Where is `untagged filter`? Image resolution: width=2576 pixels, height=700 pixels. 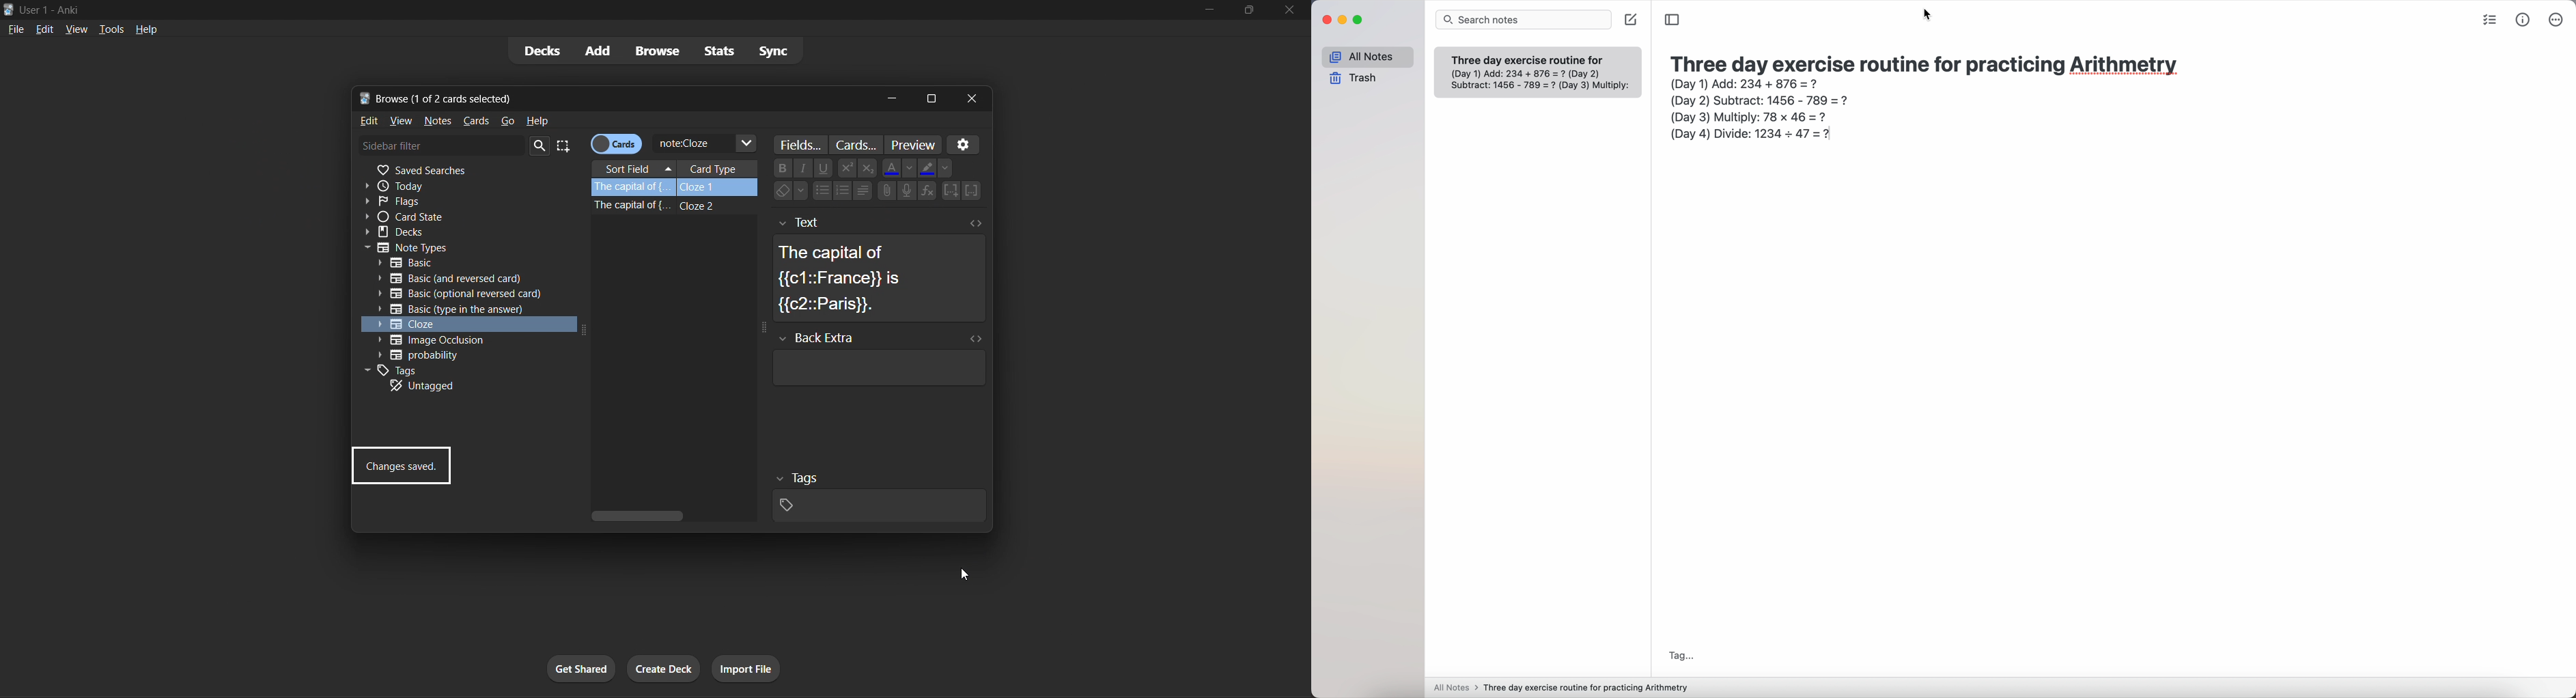 untagged filter is located at coordinates (458, 385).